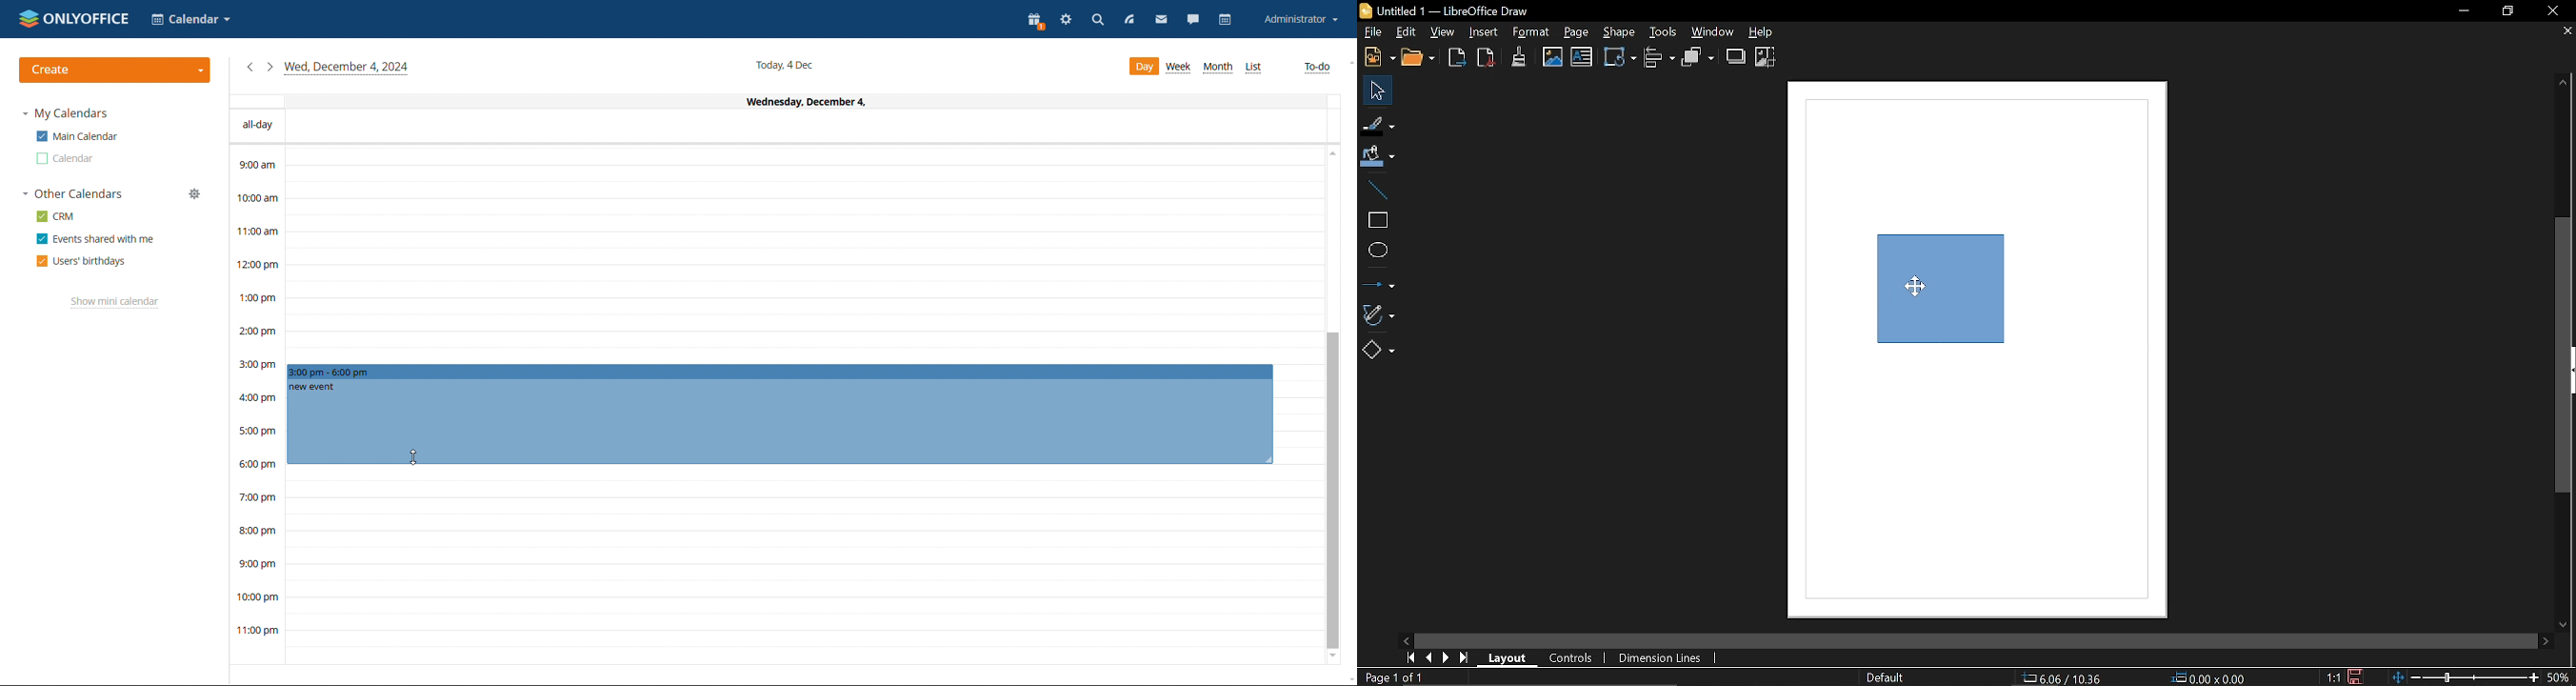  Describe the element at coordinates (2565, 626) in the screenshot. I see `Move down` at that location.